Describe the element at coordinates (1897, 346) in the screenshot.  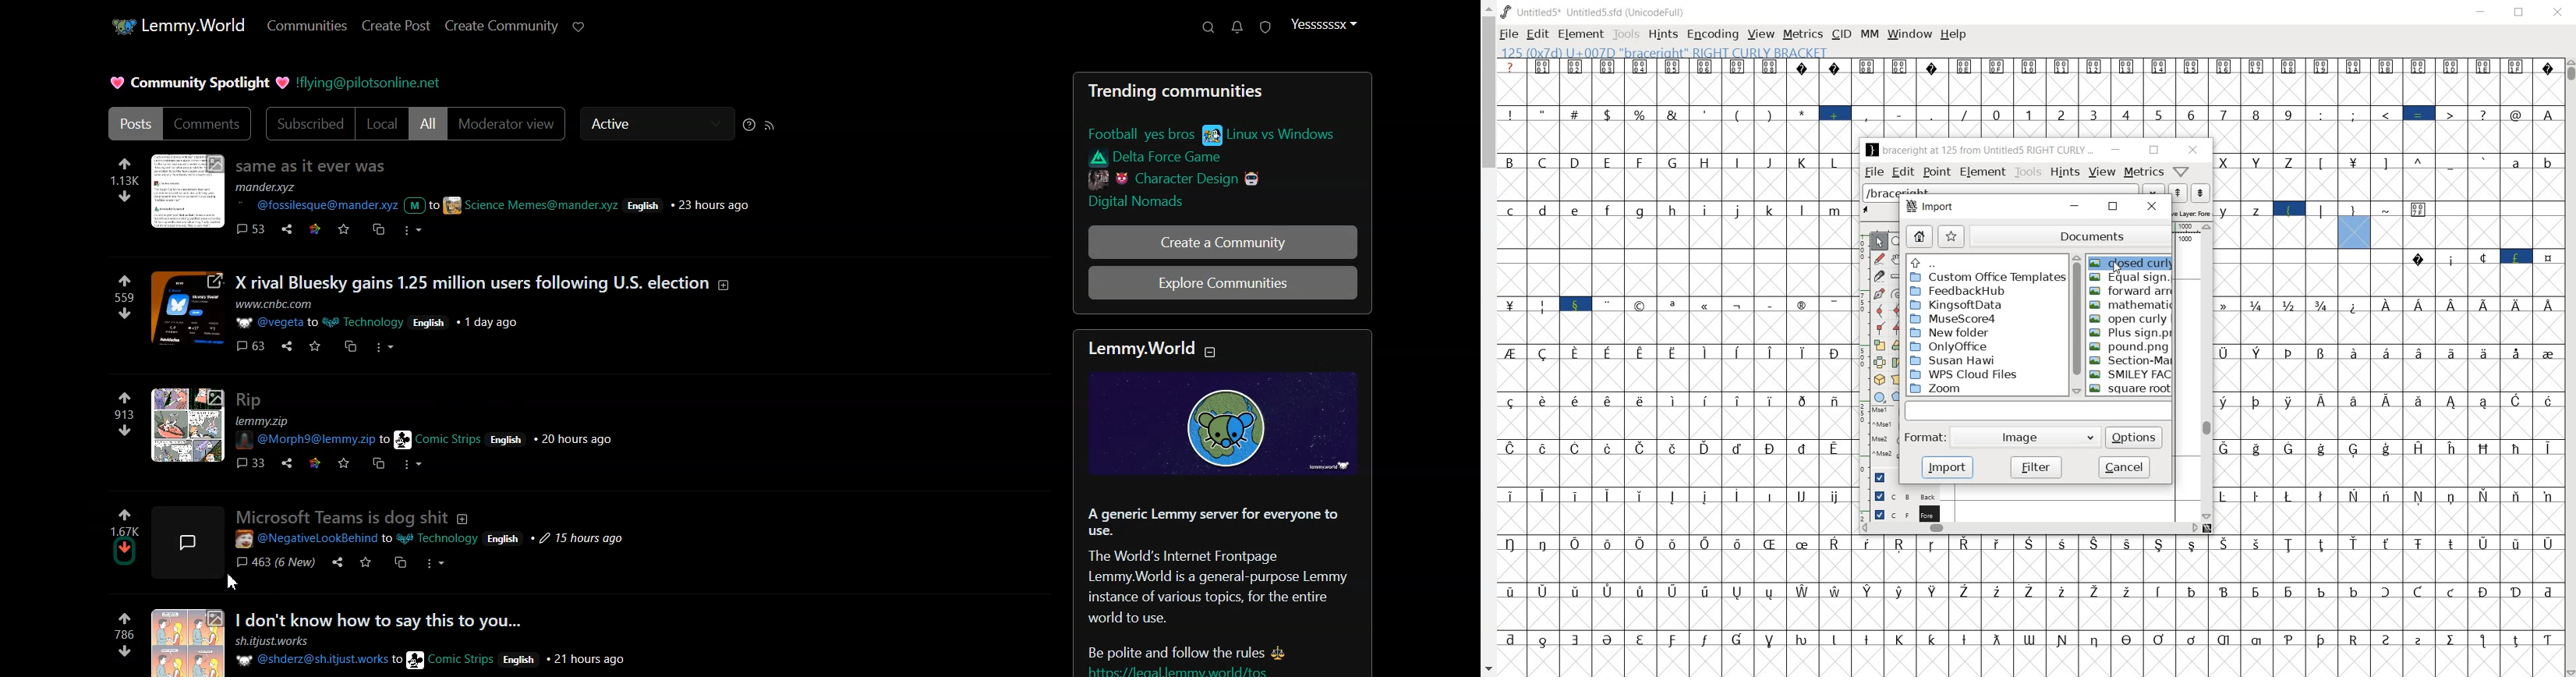
I see `flip the selection` at that location.